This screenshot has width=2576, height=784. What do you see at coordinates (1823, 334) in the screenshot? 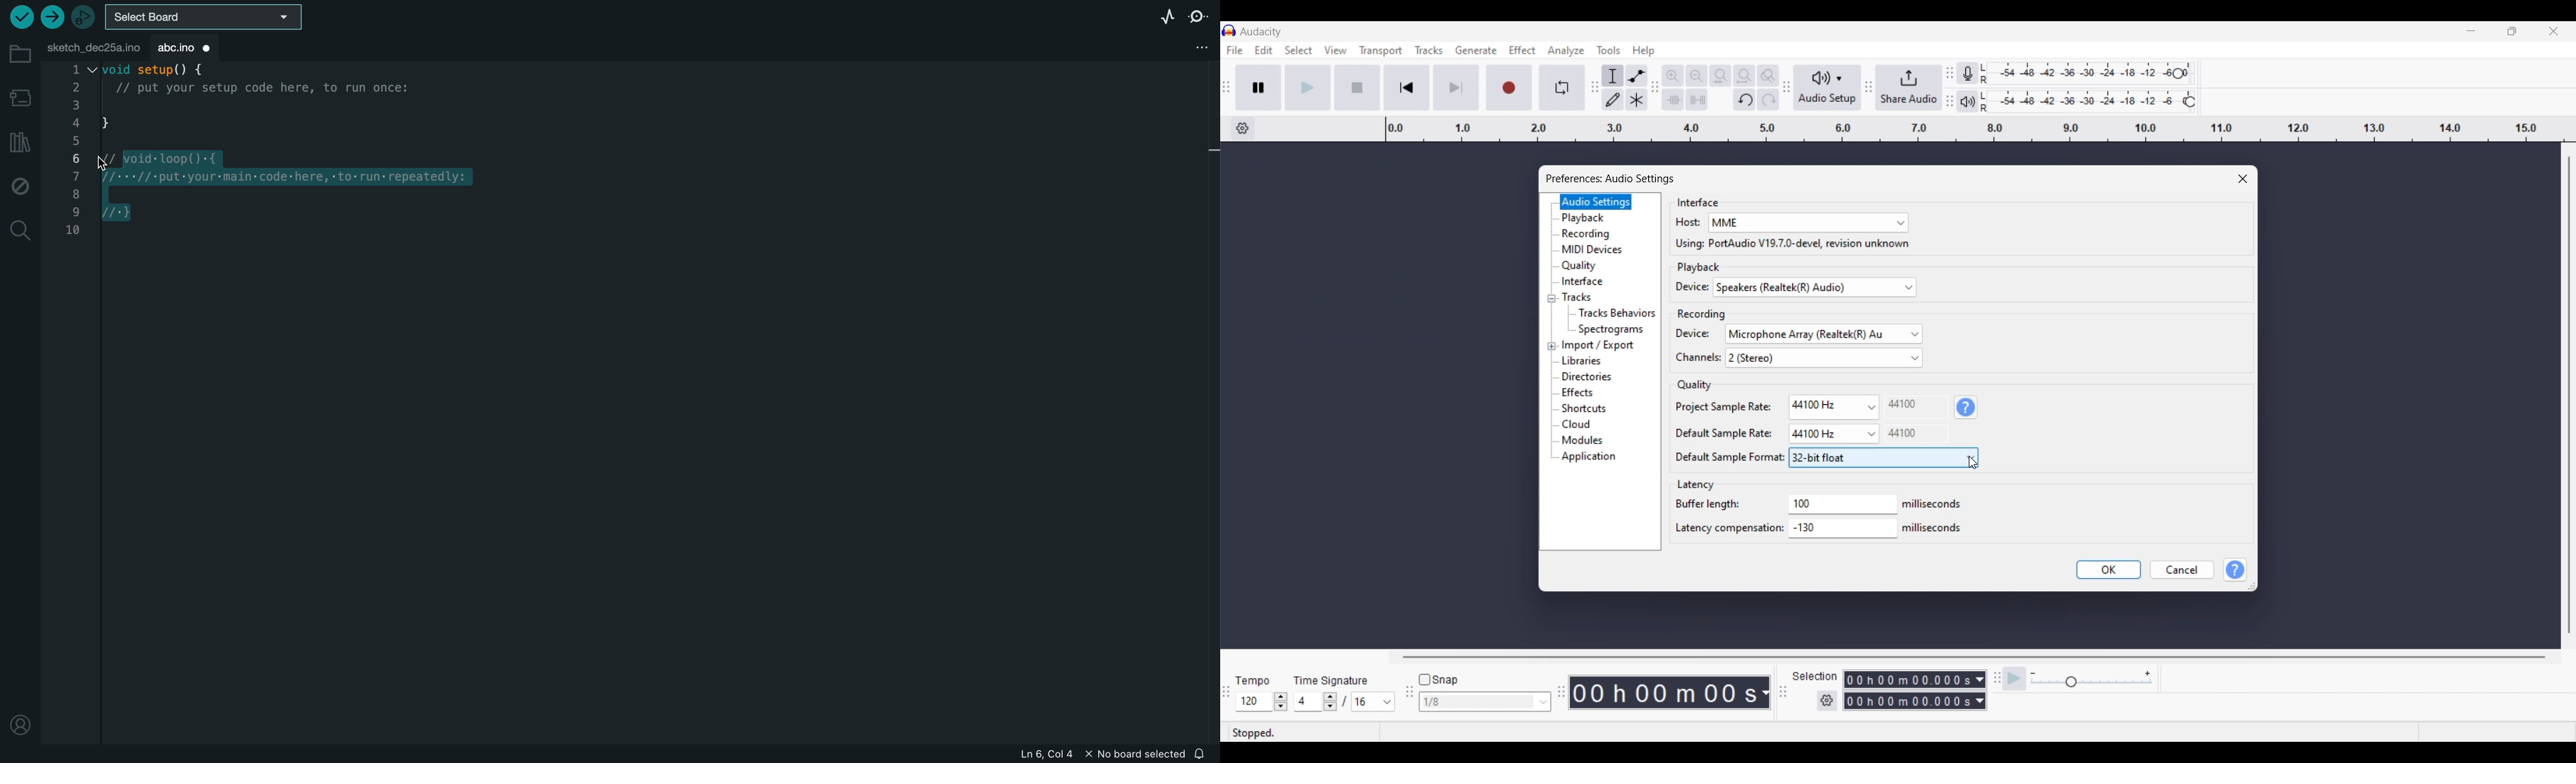
I see `Device options` at bounding box center [1823, 334].